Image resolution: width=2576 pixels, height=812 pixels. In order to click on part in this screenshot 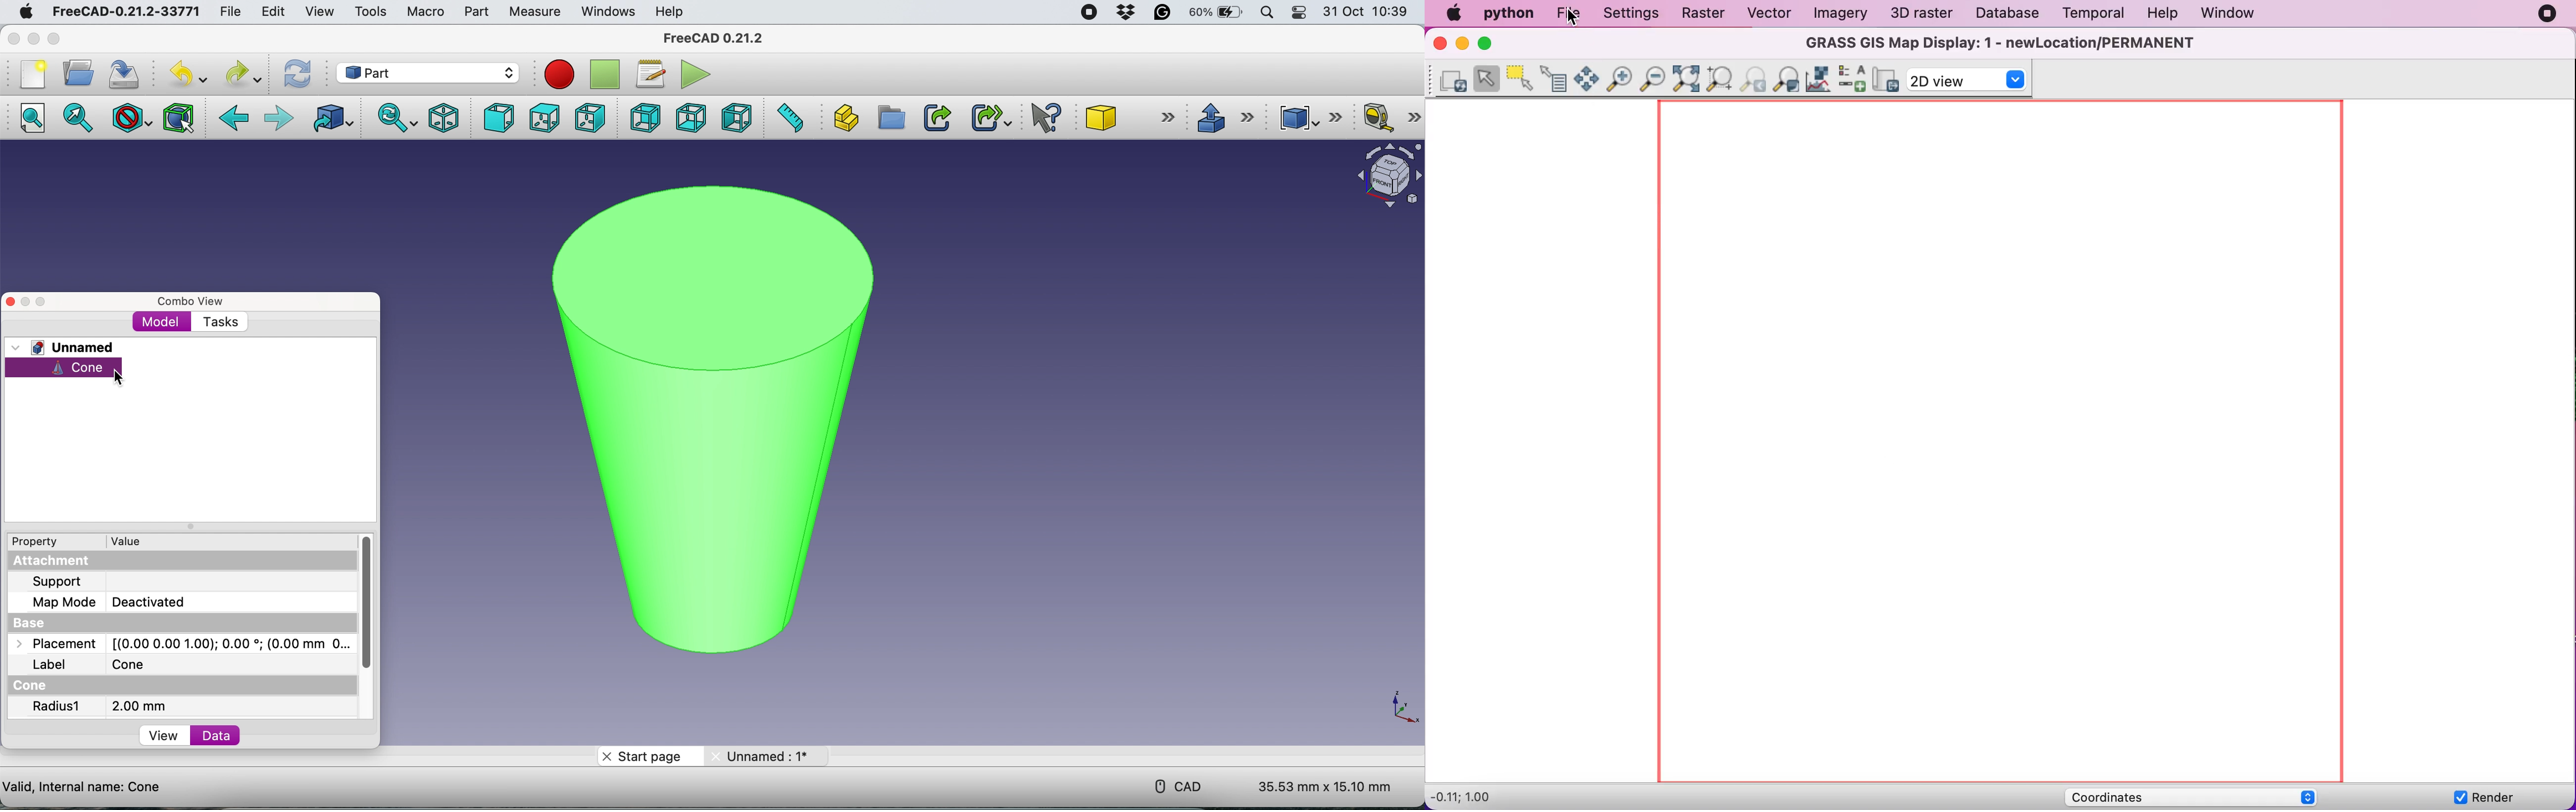, I will do `click(473, 11)`.